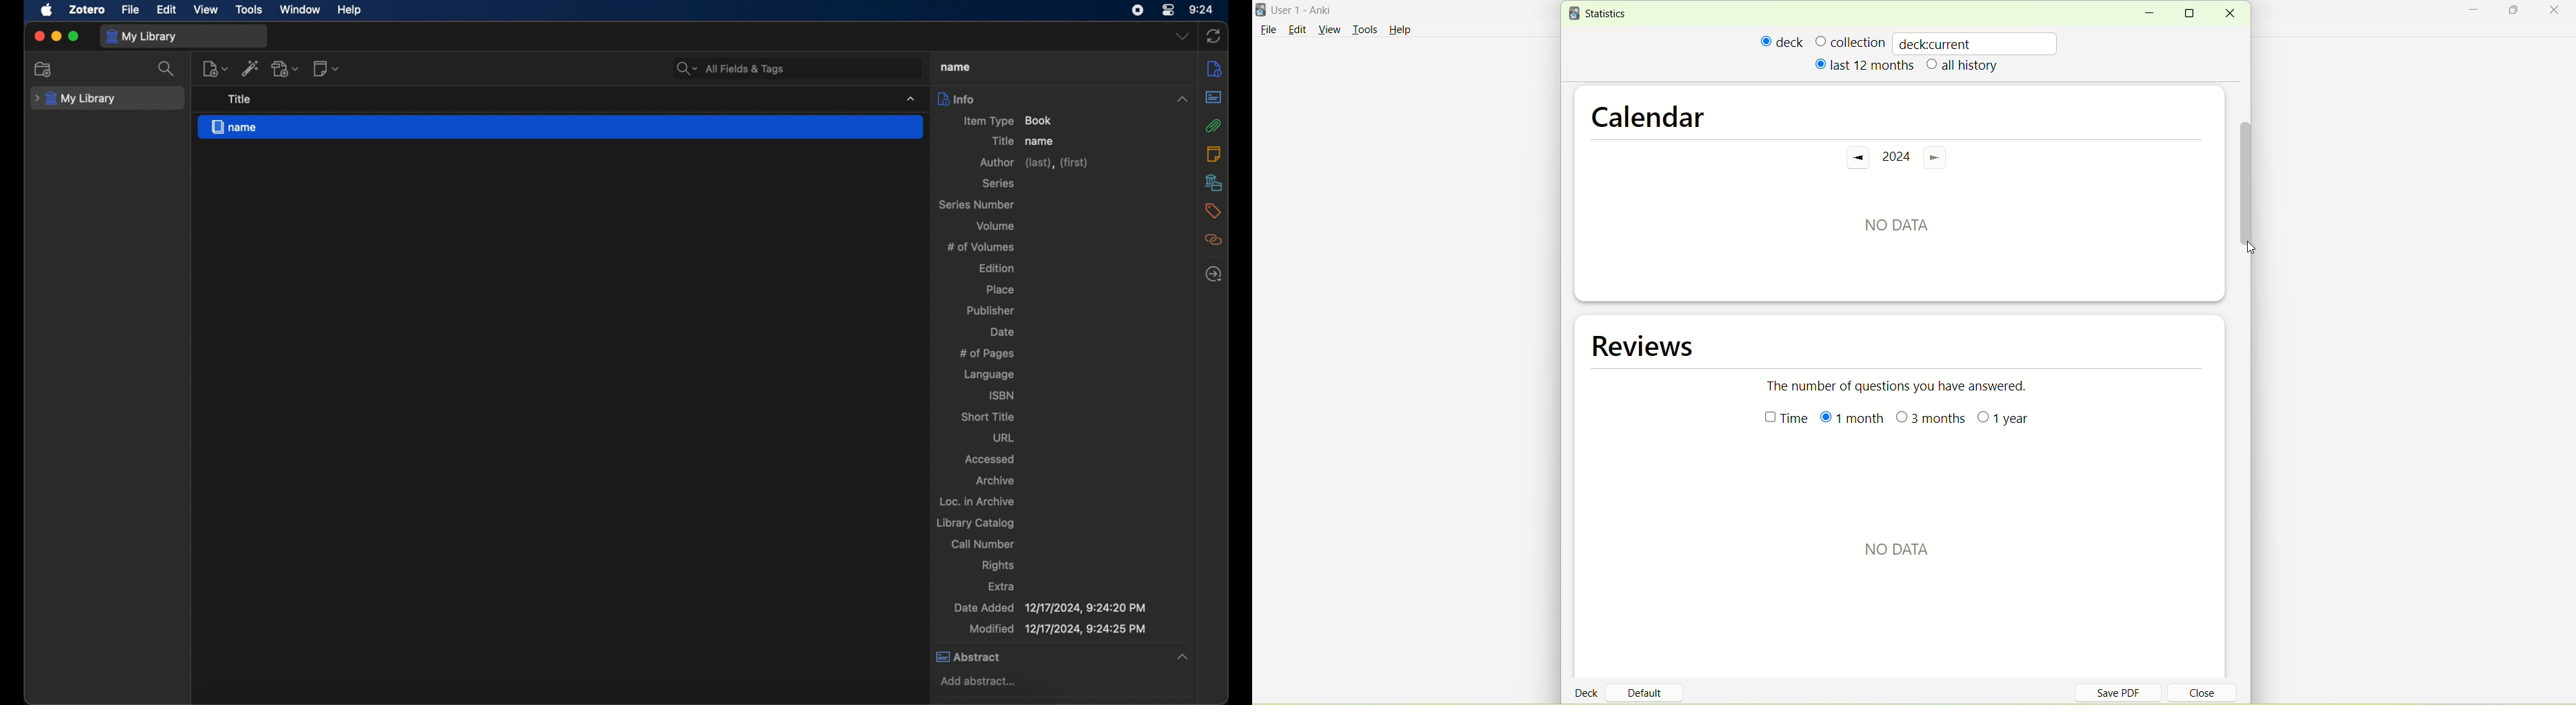 This screenshot has height=728, width=2576. I want to click on url, so click(1004, 438).